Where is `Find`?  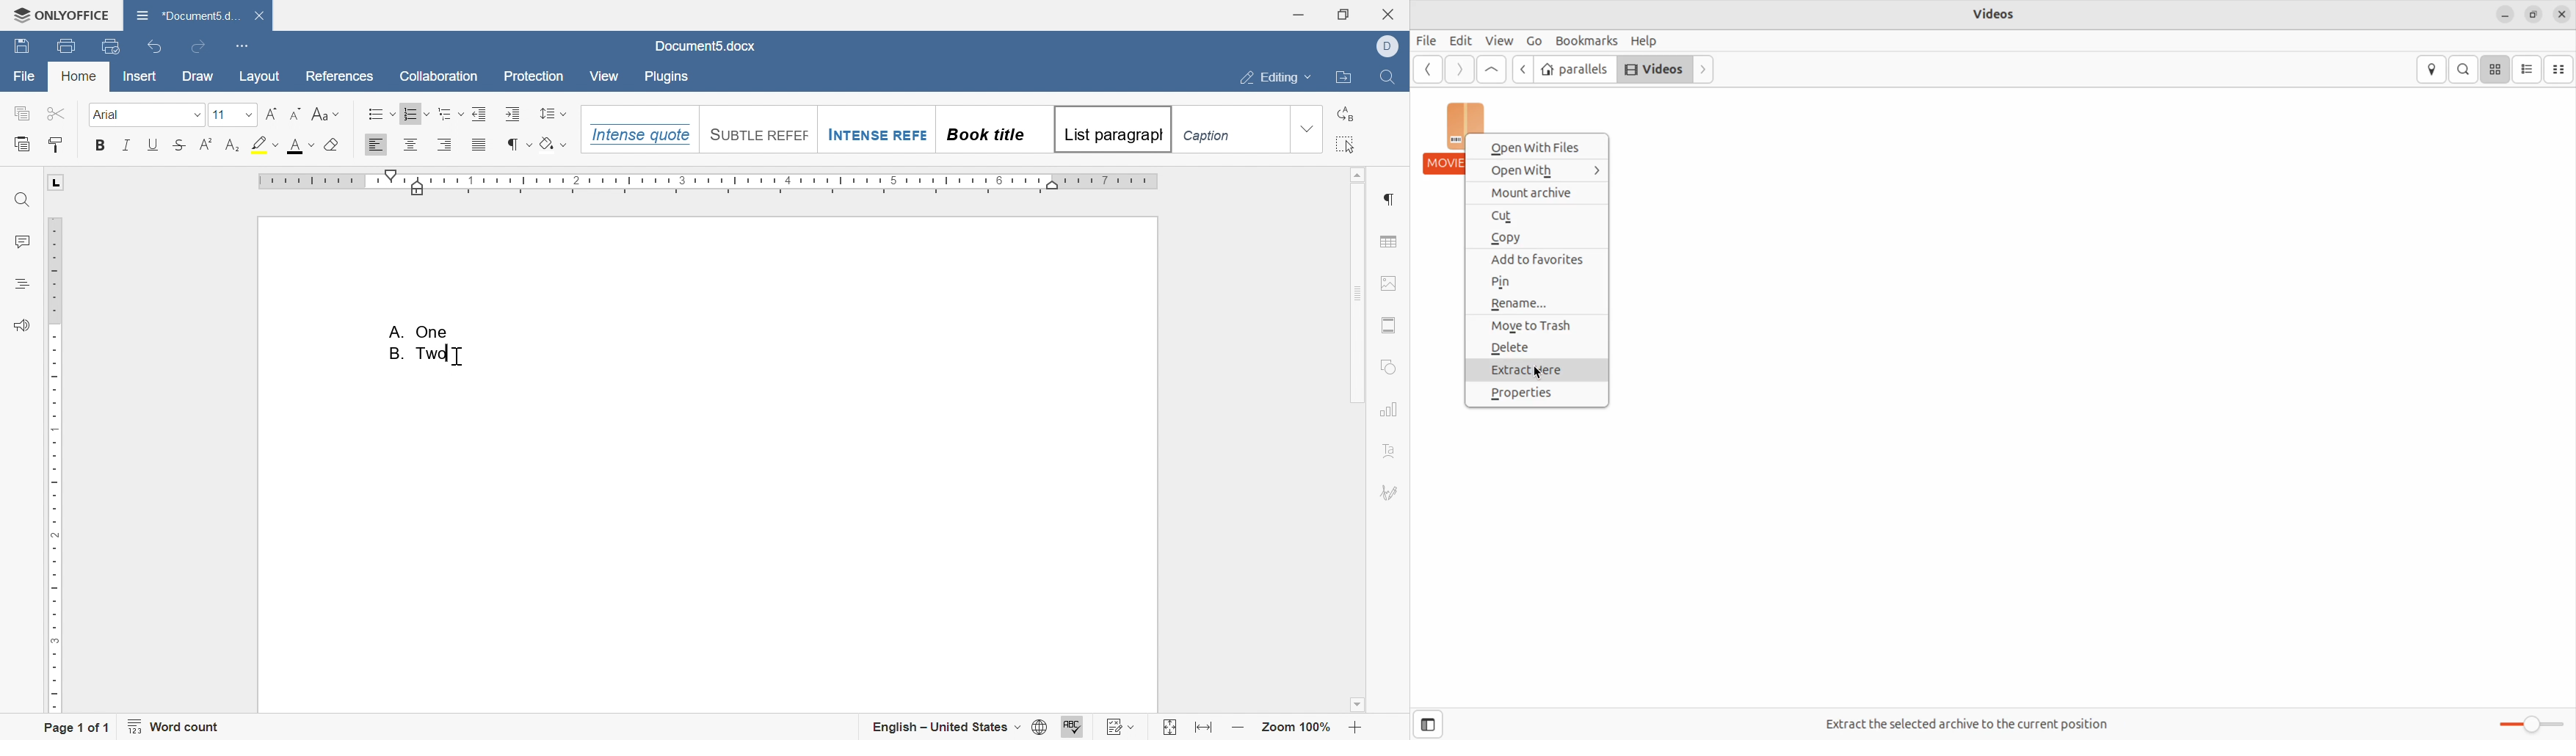
Find is located at coordinates (21, 200).